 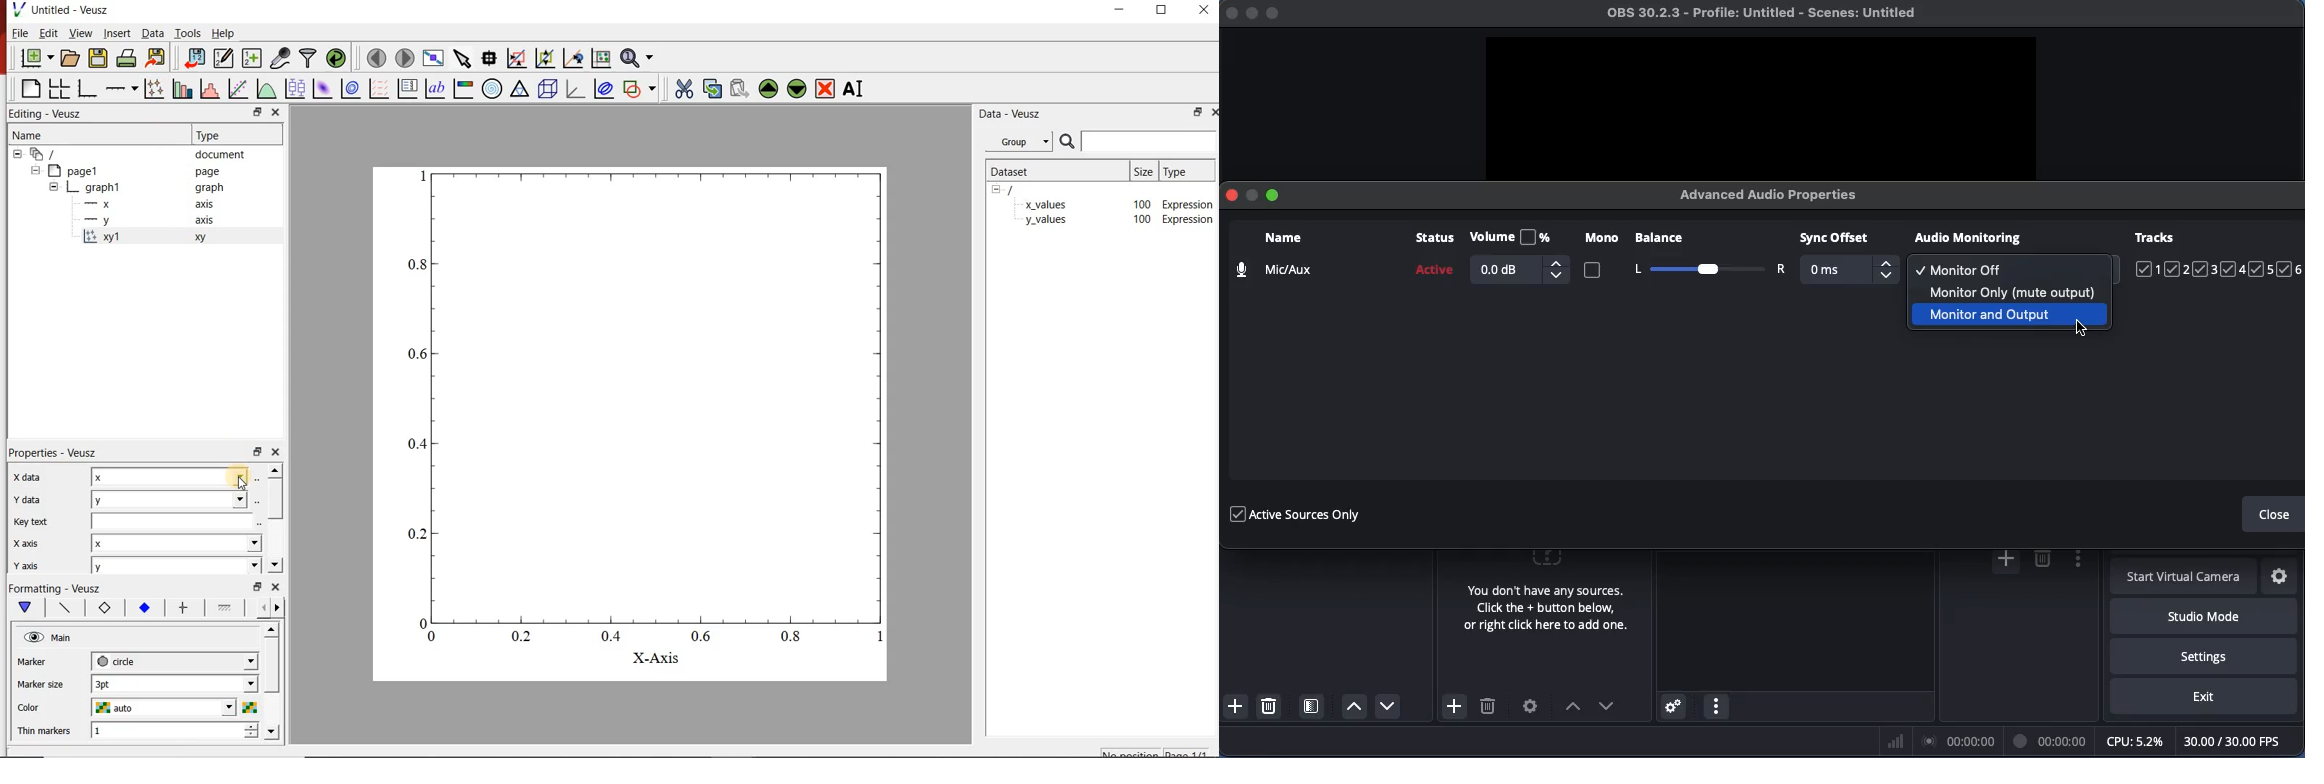 I want to click on hide, so click(x=17, y=154).